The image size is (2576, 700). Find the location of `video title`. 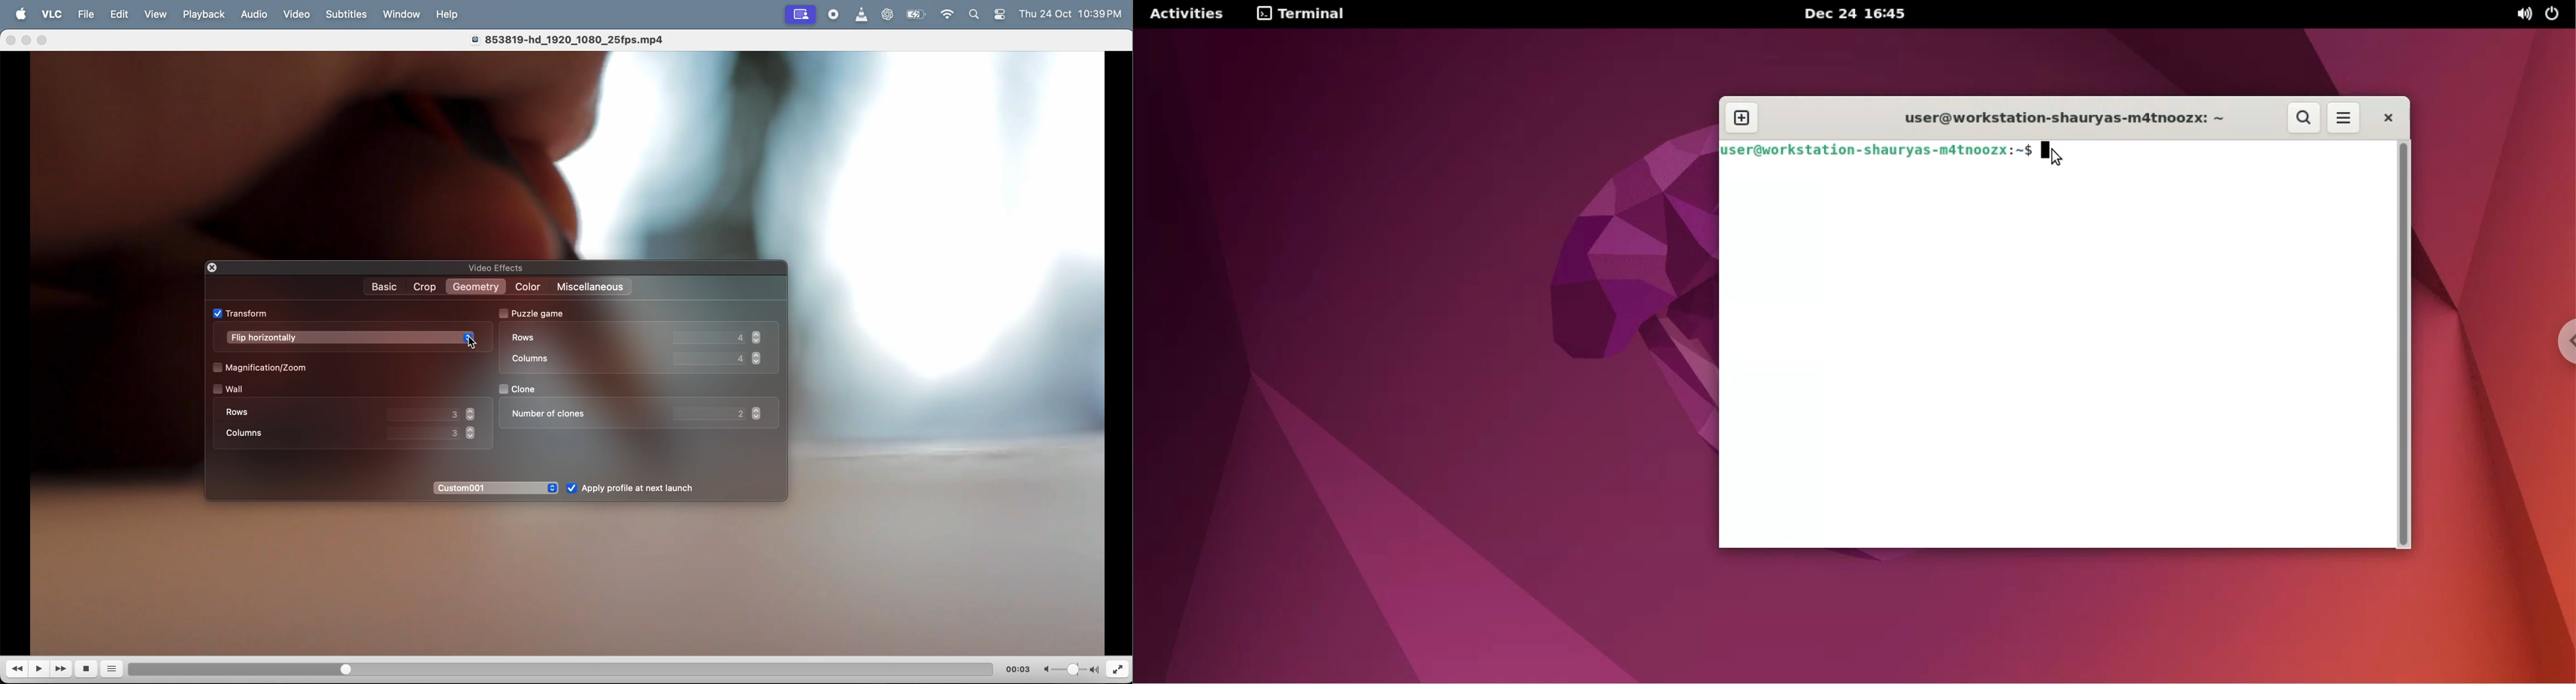

video title is located at coordinates (576, 38).